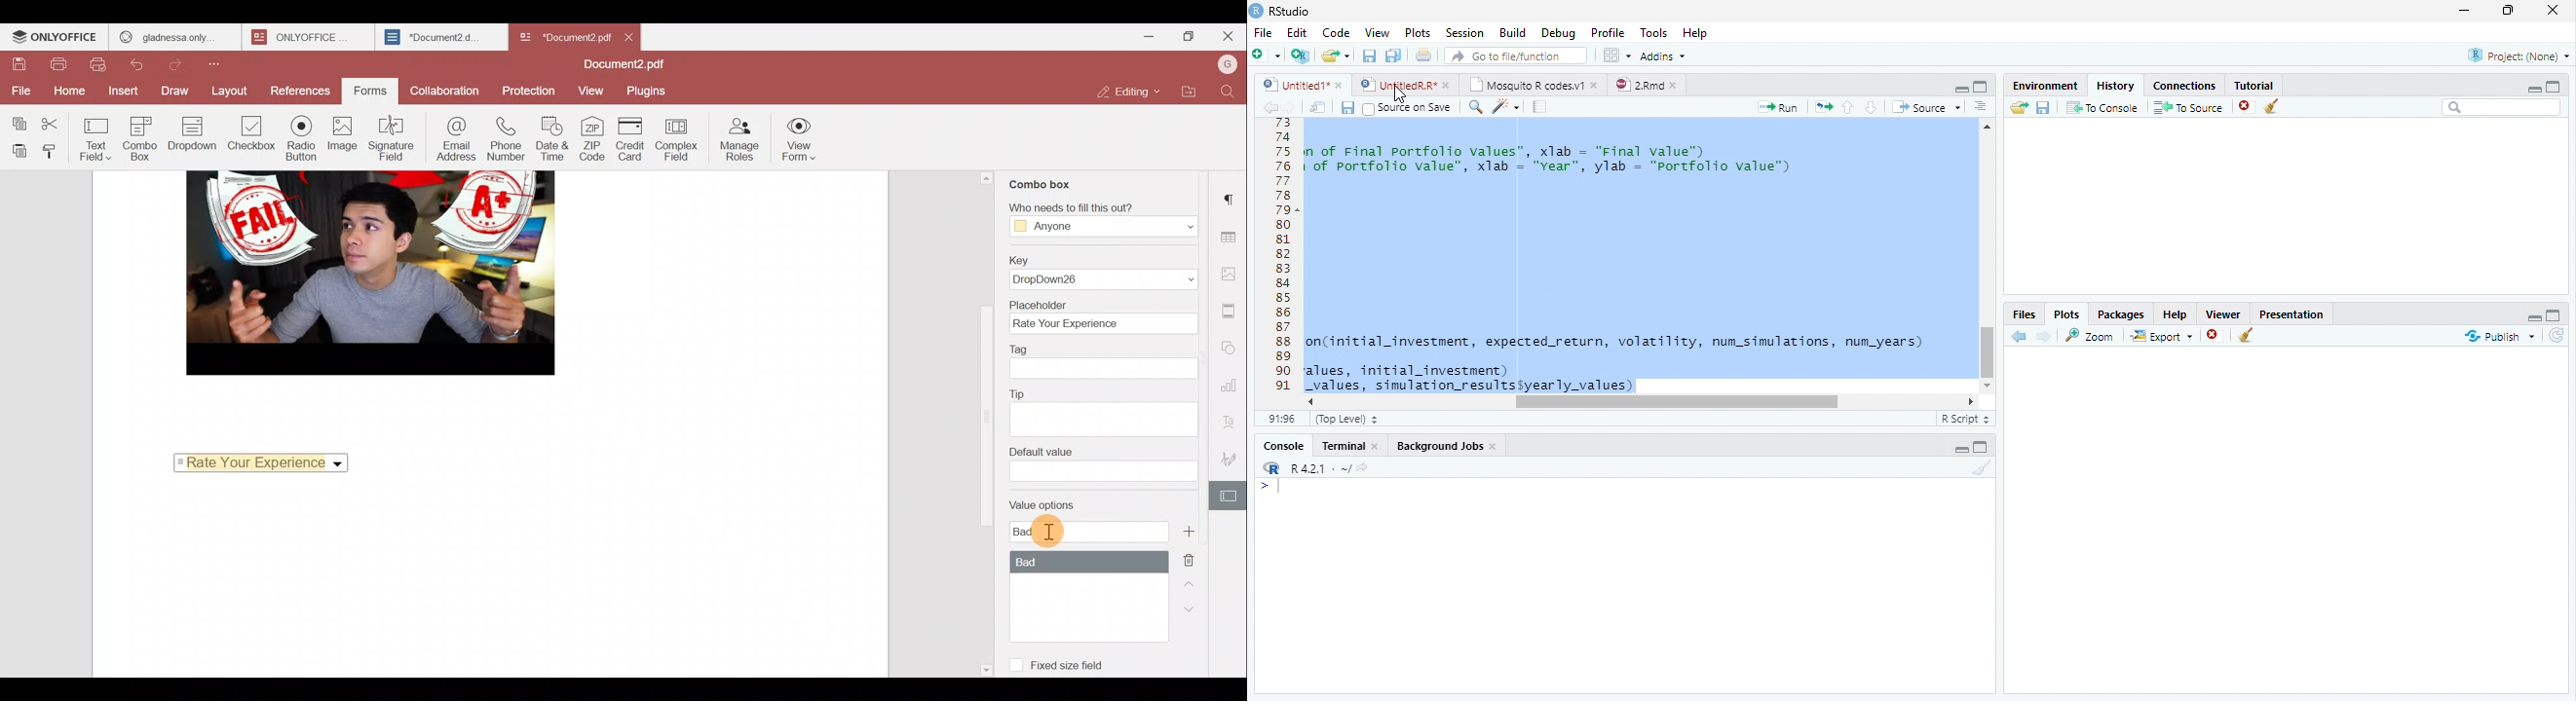 The width and height of the screenshot is (2576, 728). What do you see at coordinates (1448, 445) in the screenshot?
I see `Background Jobs.` at bounding box center [1448, 445].